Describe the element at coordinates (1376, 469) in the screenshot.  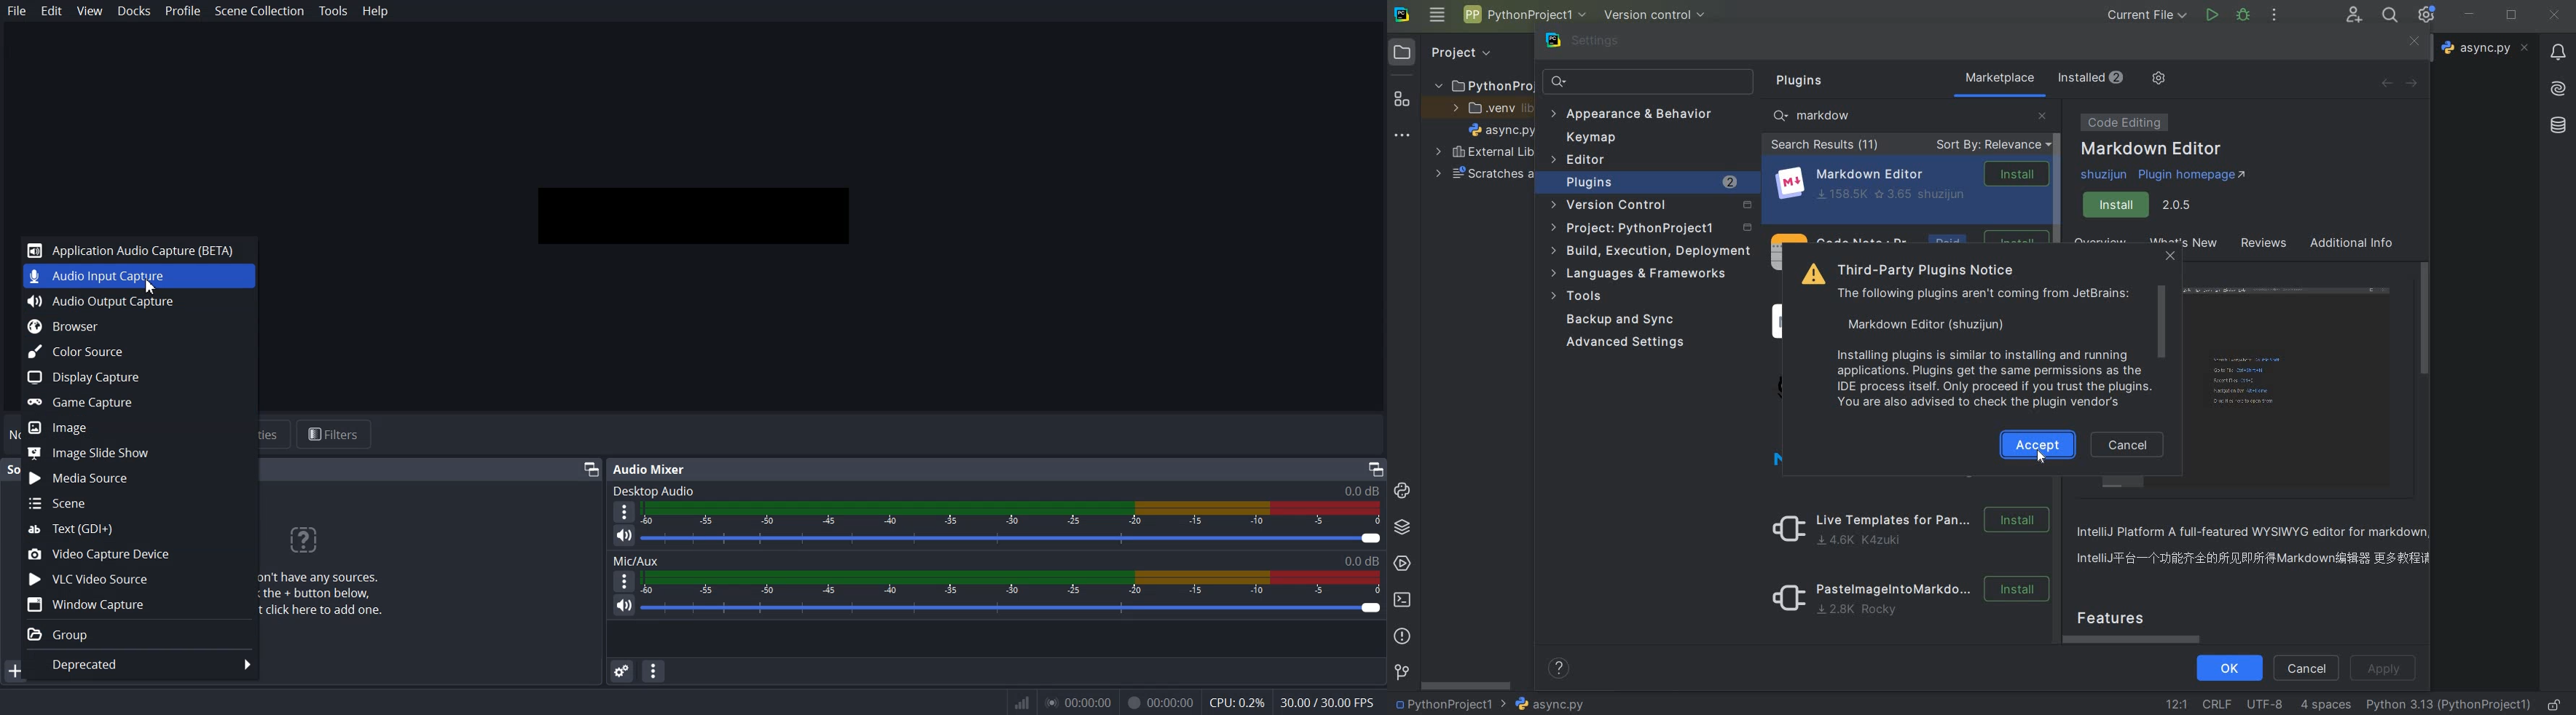
I see `Maximize` at that location.